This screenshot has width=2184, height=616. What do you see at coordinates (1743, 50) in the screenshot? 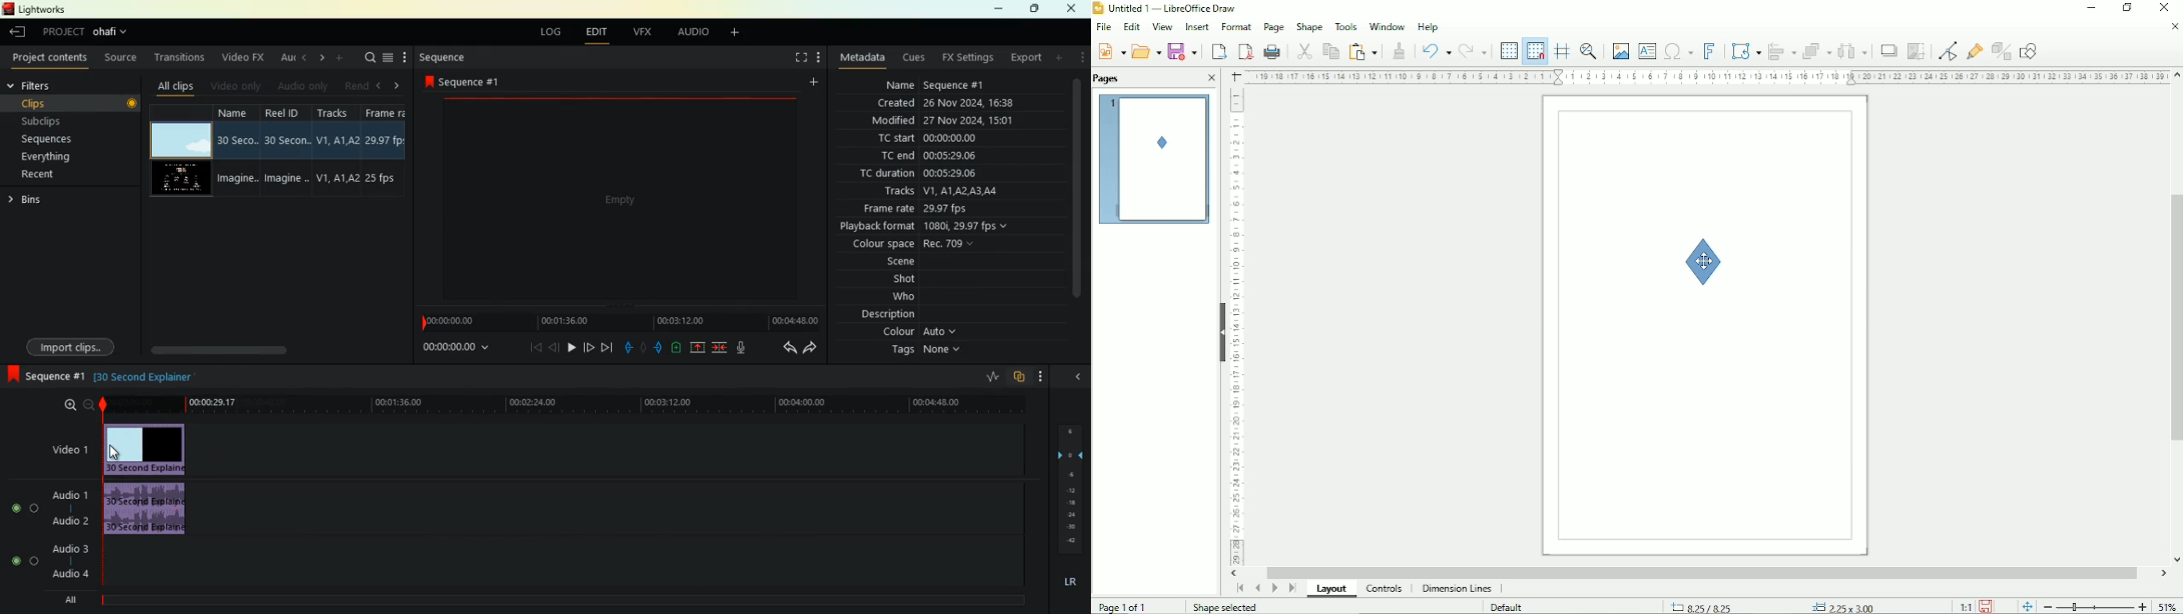
I see `Transformation` at bounding box center [1743, 50].